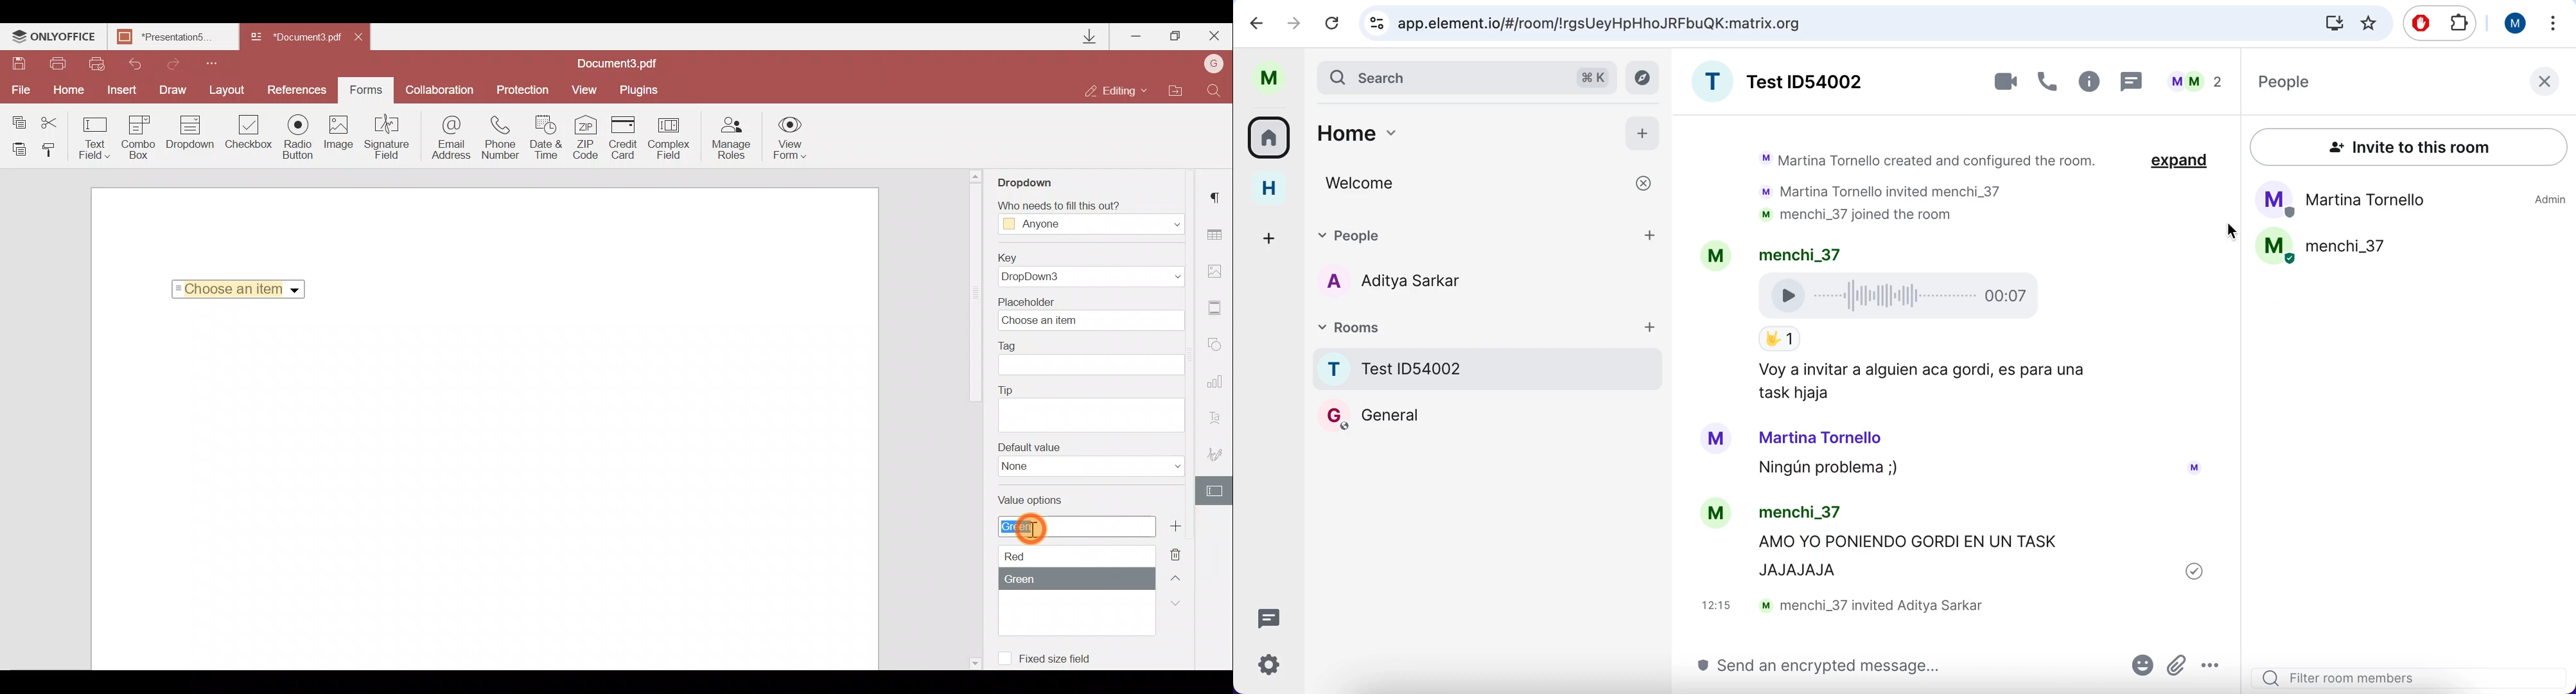 This screenshot has height=700, width=2576. Describe the element at coordinates (1178, 551) in the screenshot. I see `Remove` at that location.